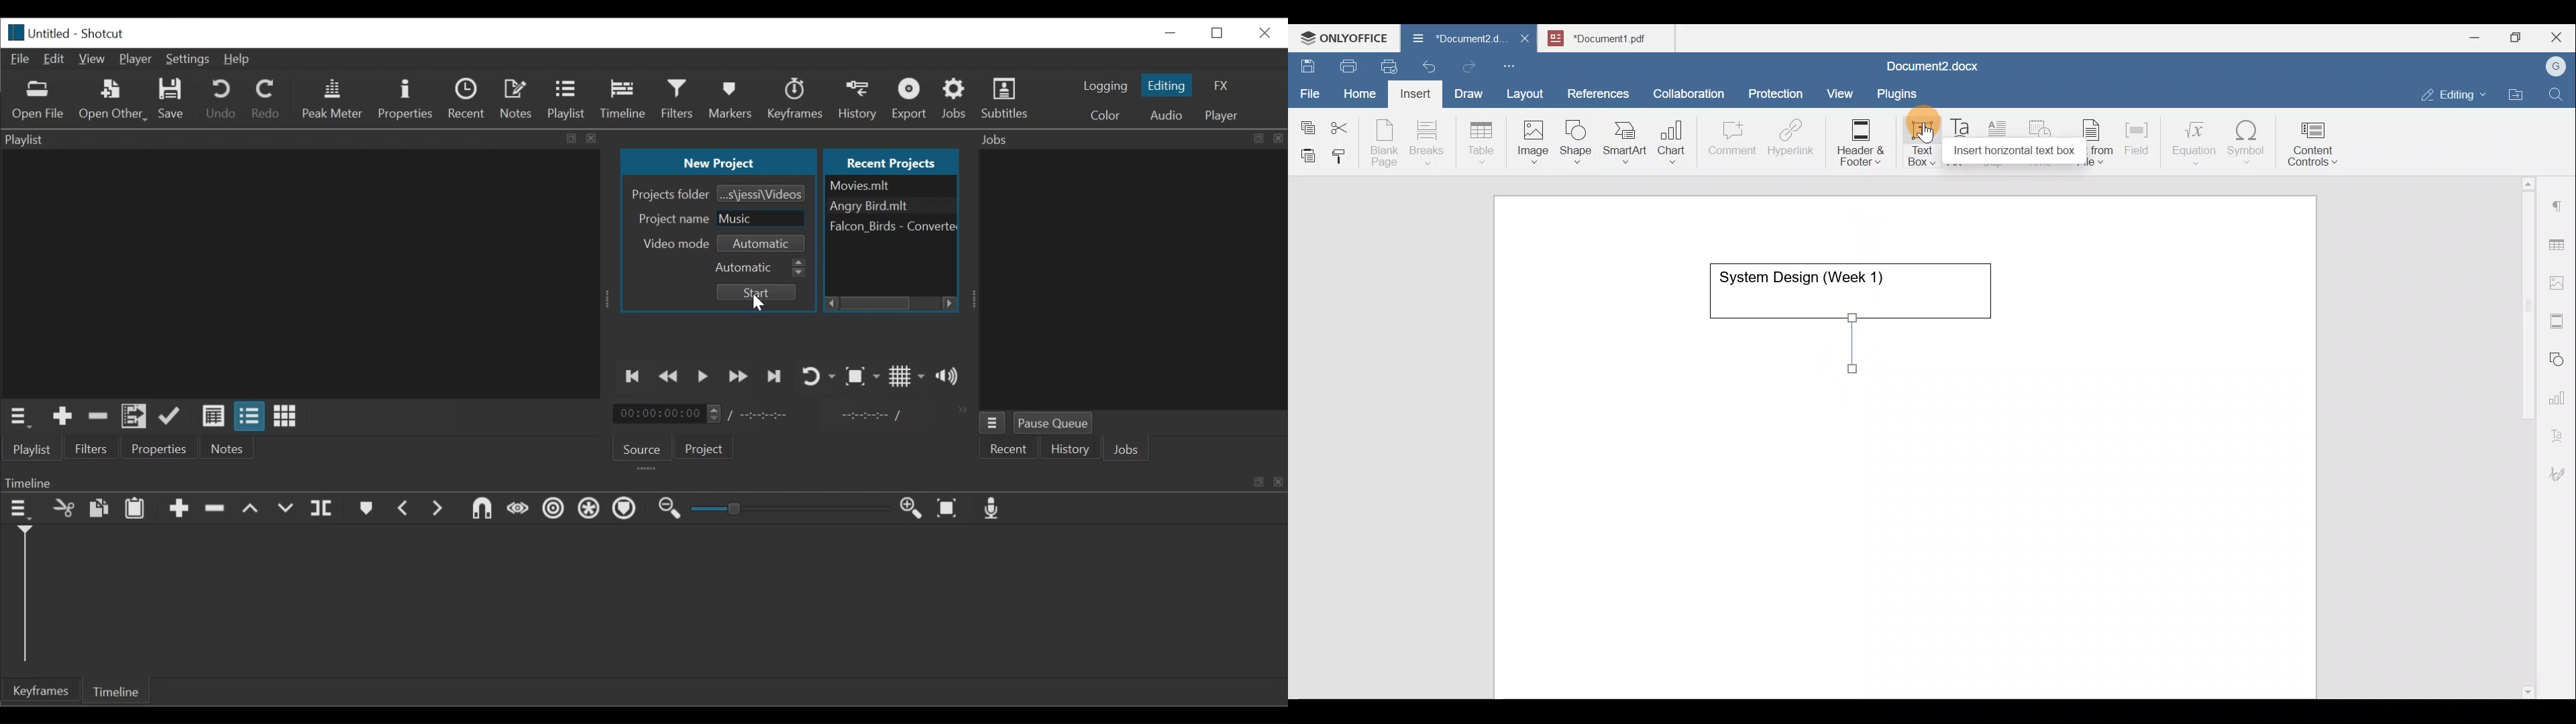 The height and width of the screenshot is (728, 2576). Describe the element at coordinates (792, 508) in the screenshot. I see `Slider` at that location.